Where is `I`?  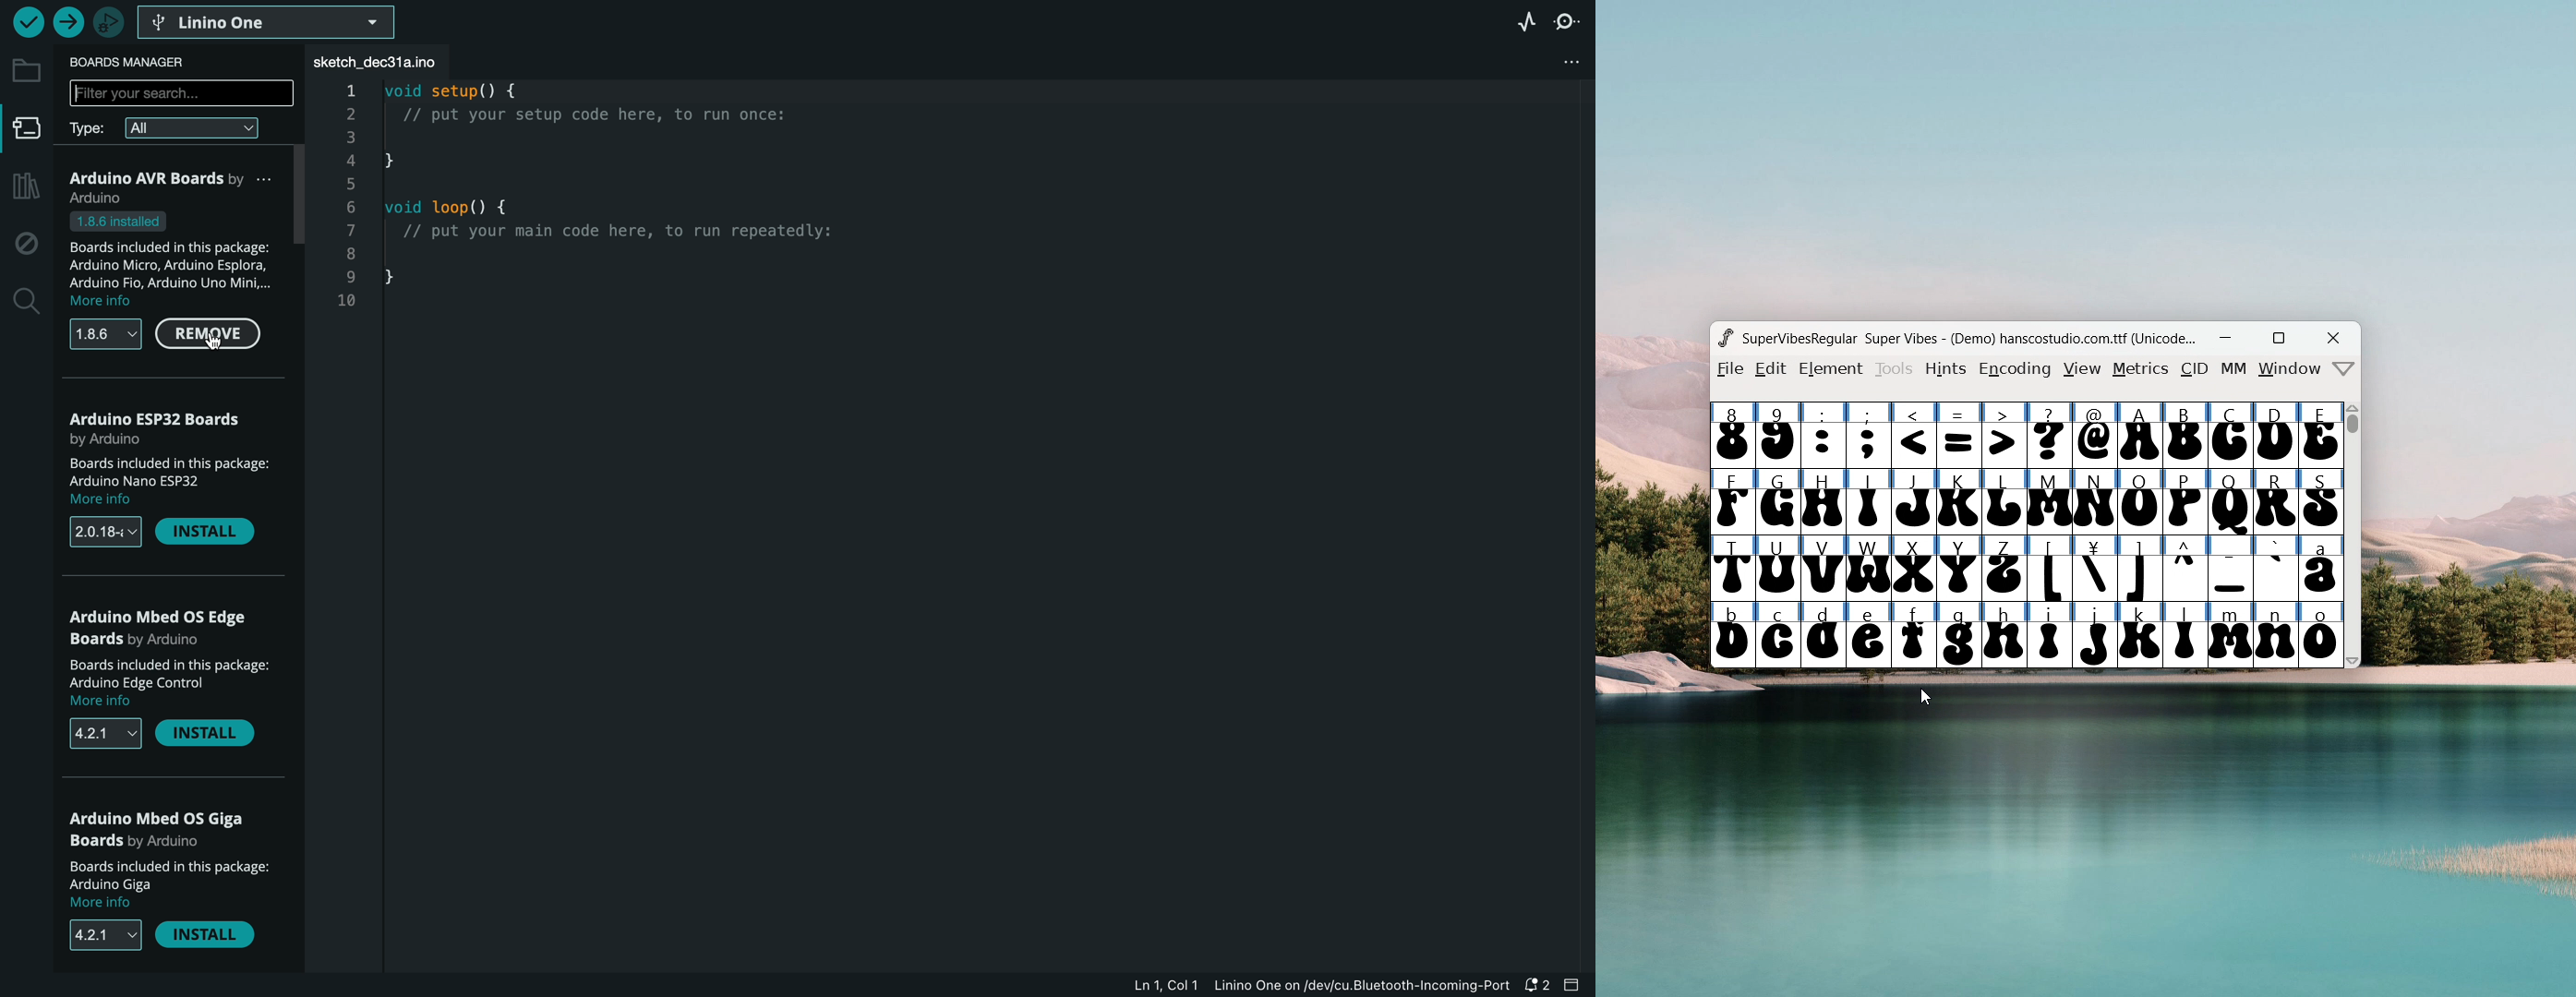 I is located at coordinates (1871, 501).